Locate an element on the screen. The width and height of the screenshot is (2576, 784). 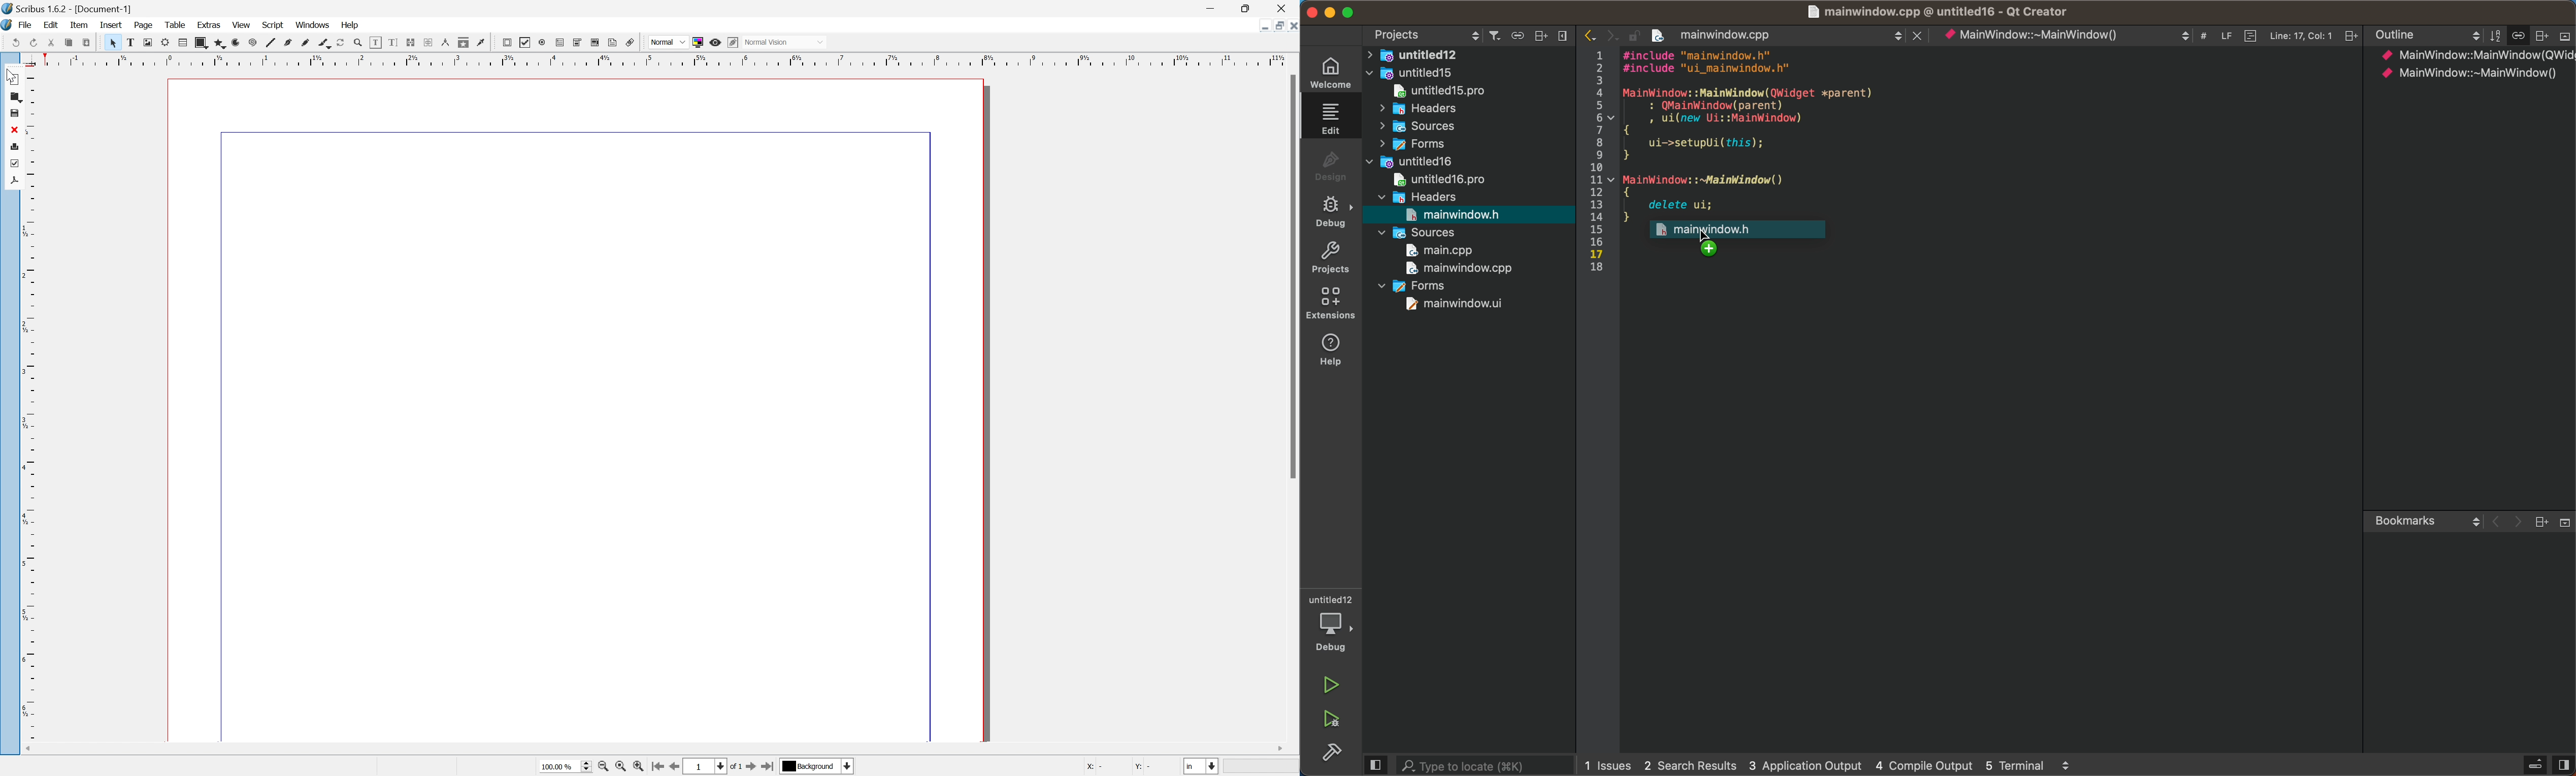
view is located at coordinates (243, 24).